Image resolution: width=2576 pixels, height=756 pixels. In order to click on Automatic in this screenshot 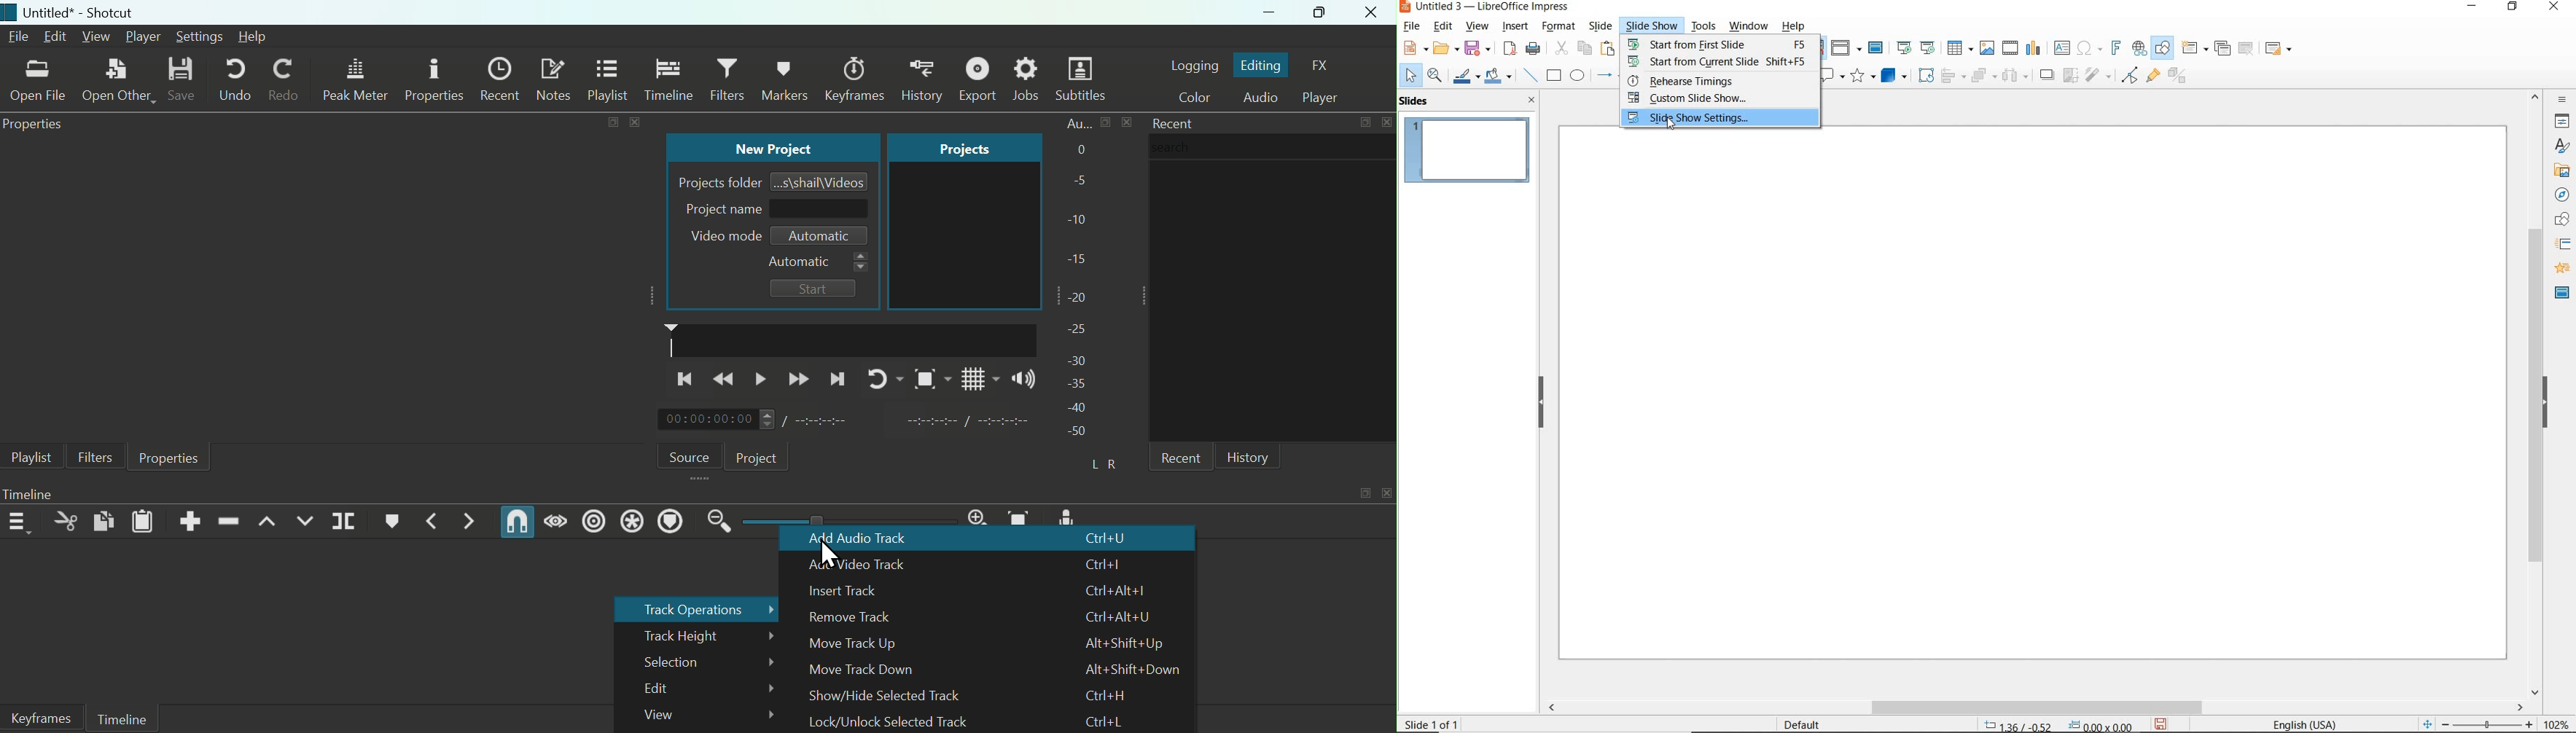, I will do `click(816, 262)`.